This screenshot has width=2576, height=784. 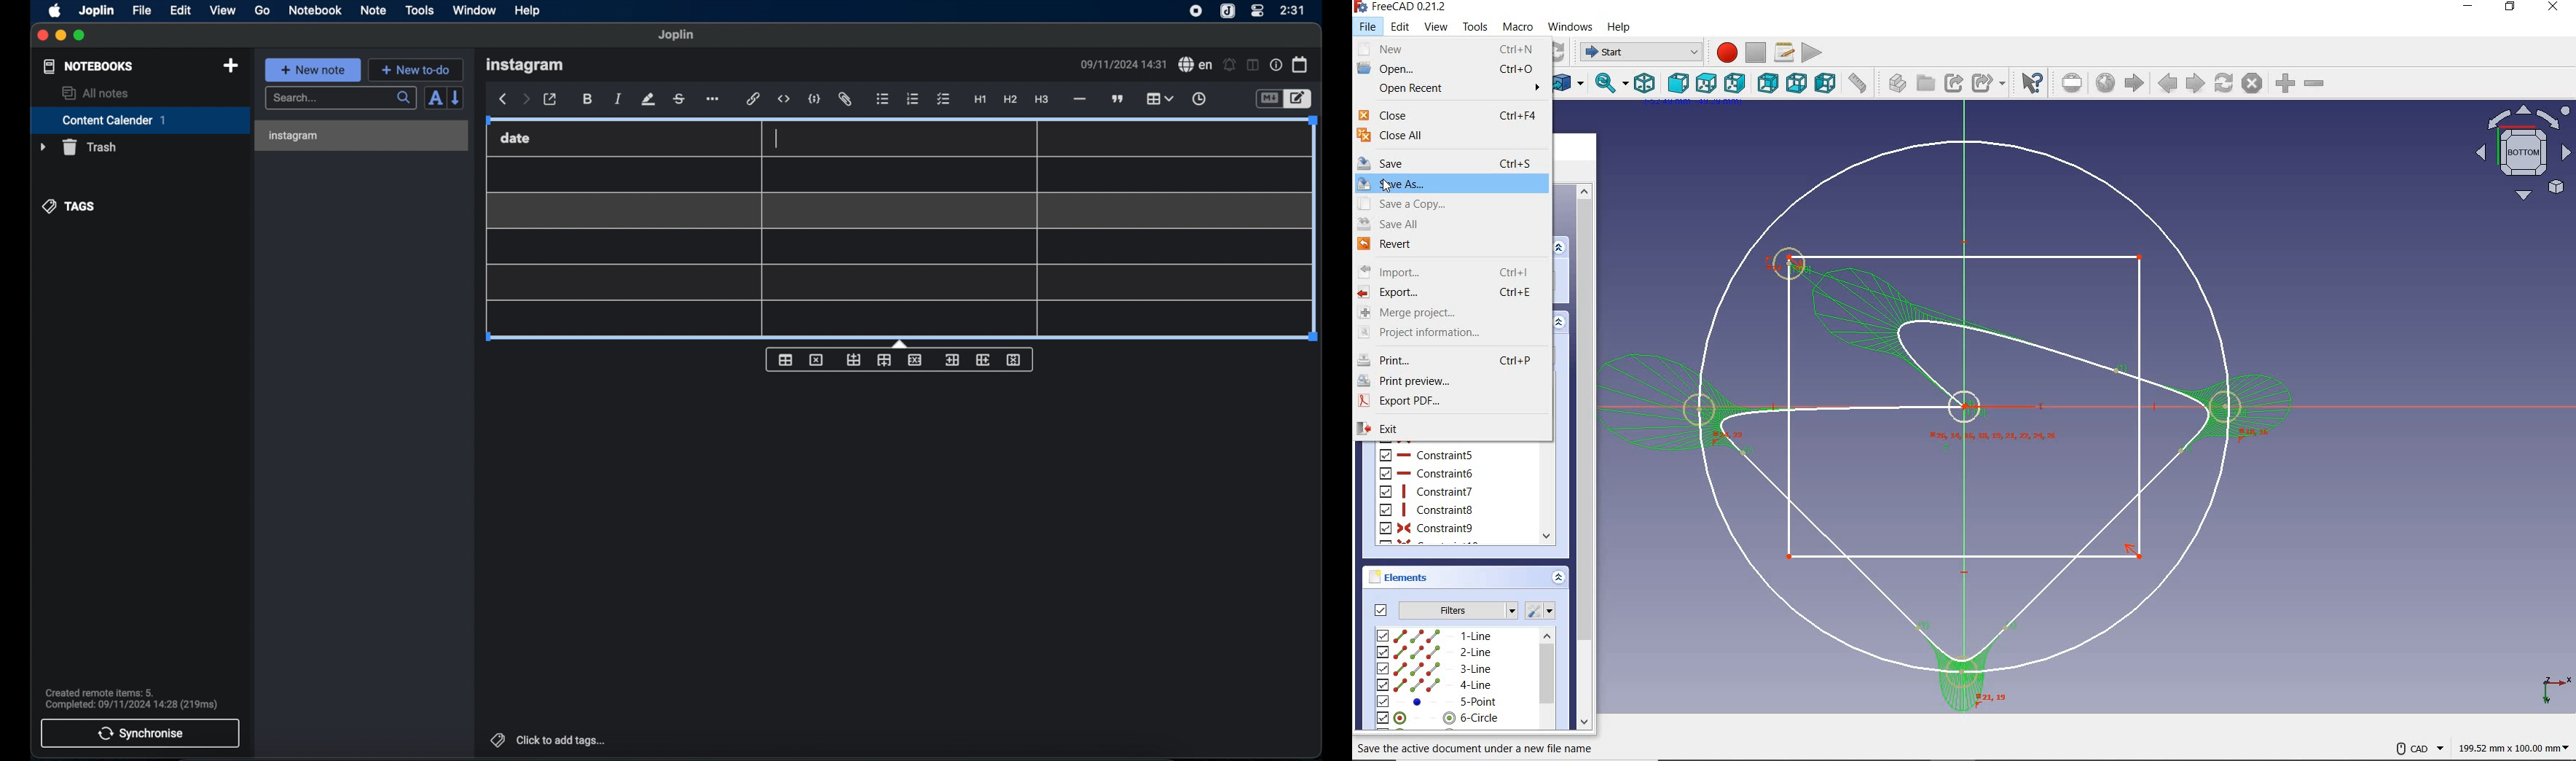 What do you see at coordinates (549, 740) in the screenshot?
I see `click to add tags` at bounding box center [549, 740].